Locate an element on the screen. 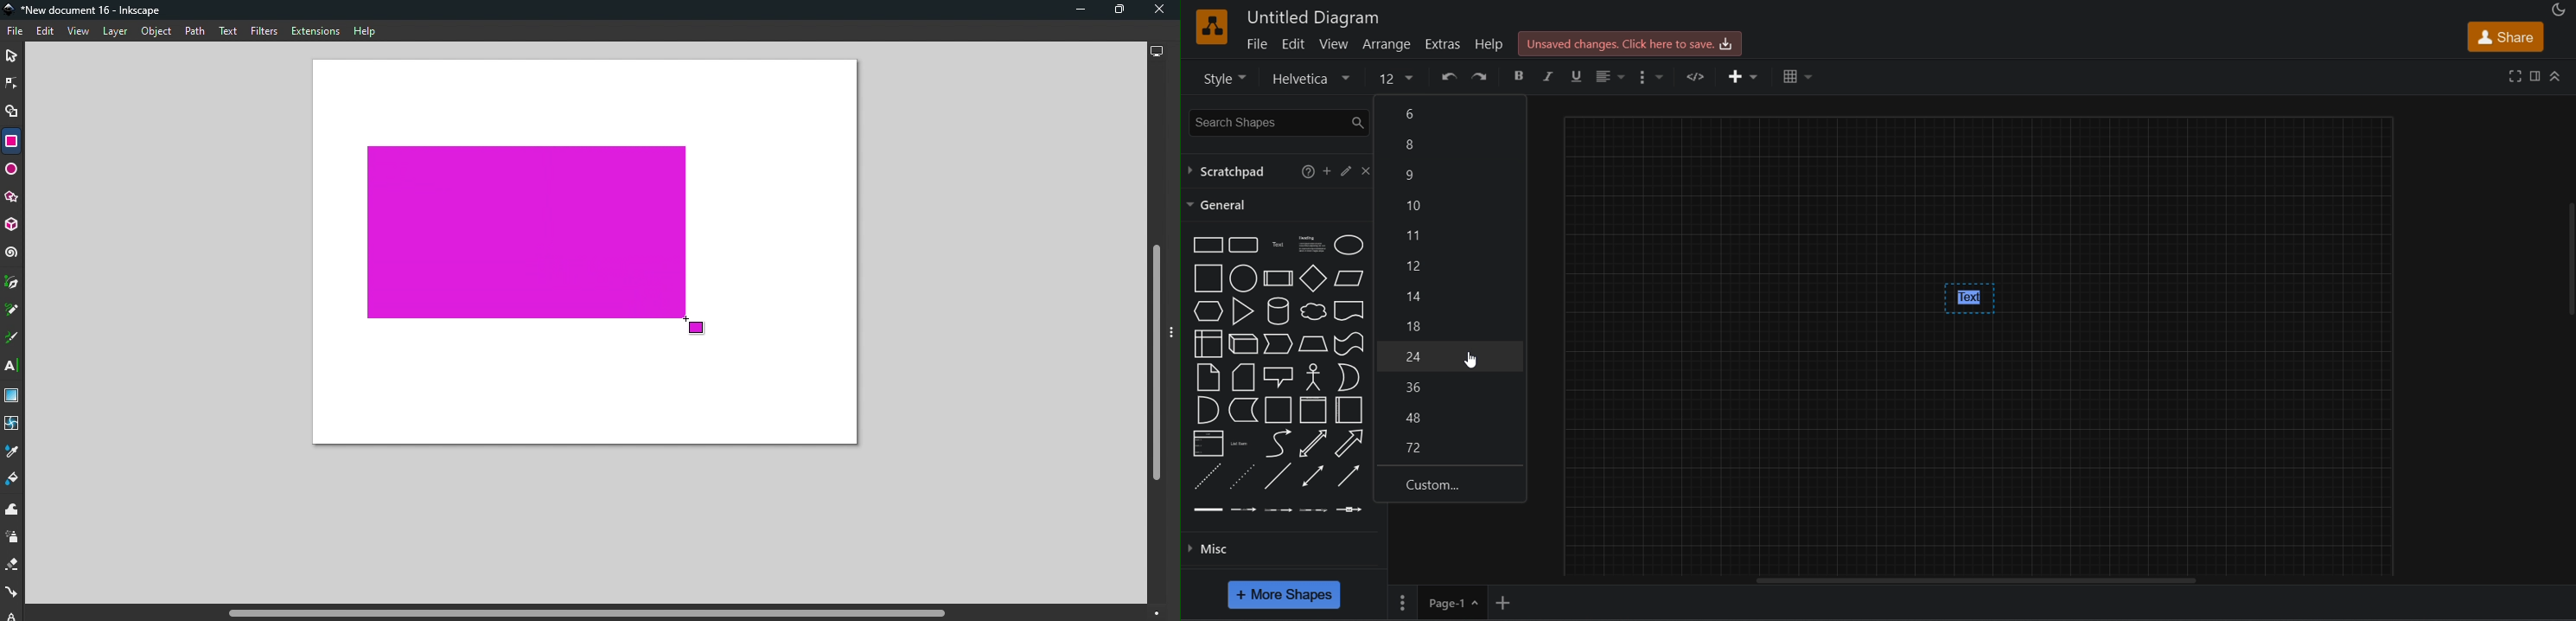  8 is located at coordinates (1449, 416).